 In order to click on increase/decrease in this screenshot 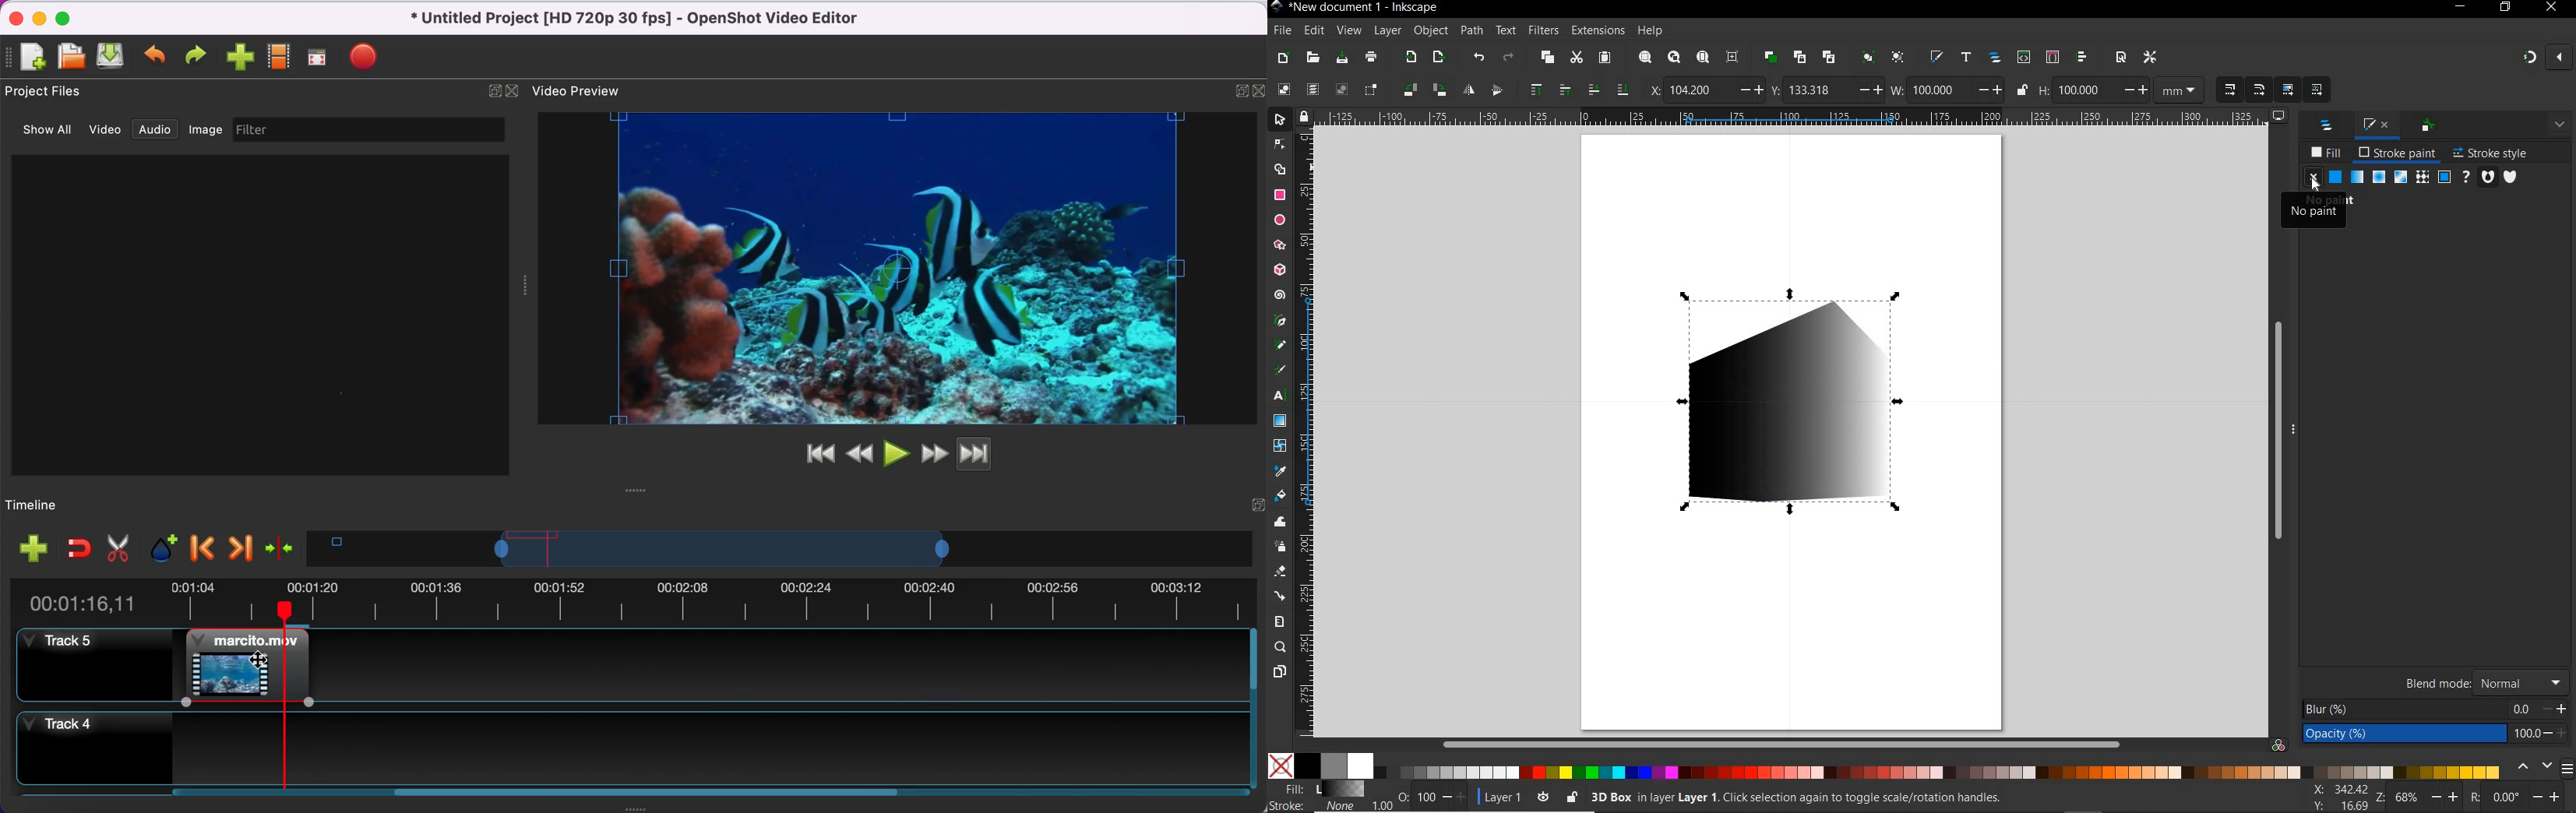, I will do `click(1455, 797)`.